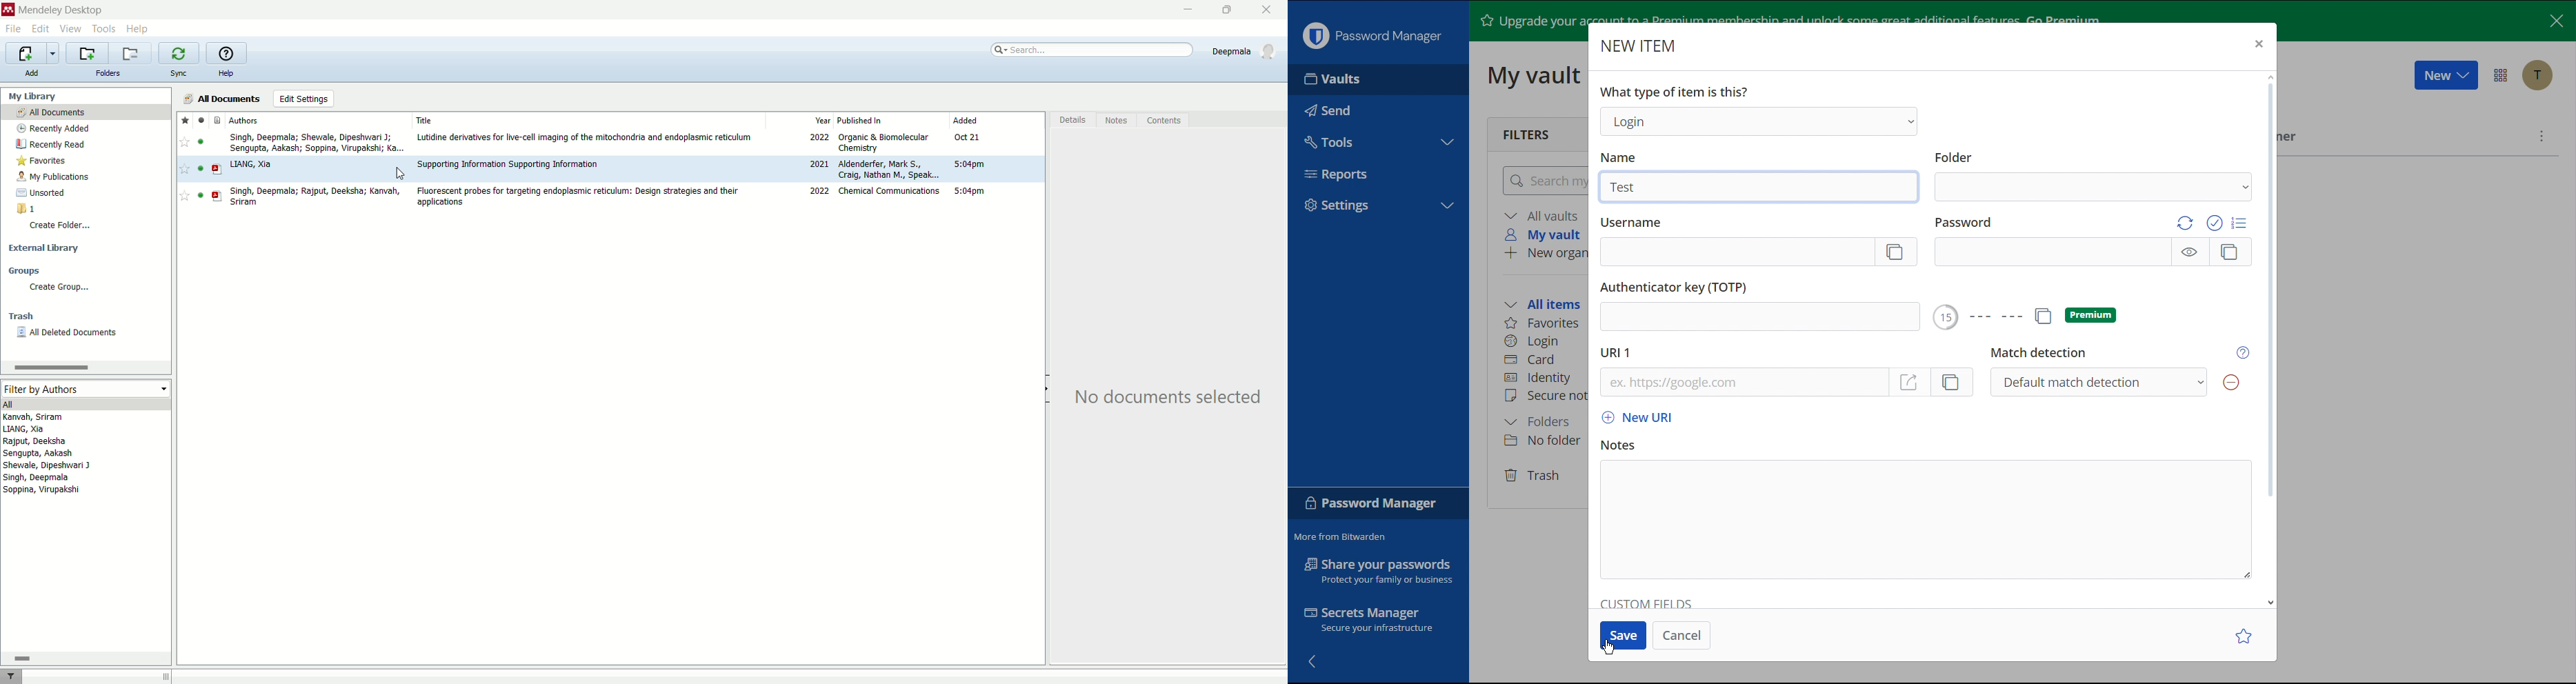  What do you see at coordinates (1627, 188) in the screenshot?
I see `Test` at bounding box center [1627, 188].